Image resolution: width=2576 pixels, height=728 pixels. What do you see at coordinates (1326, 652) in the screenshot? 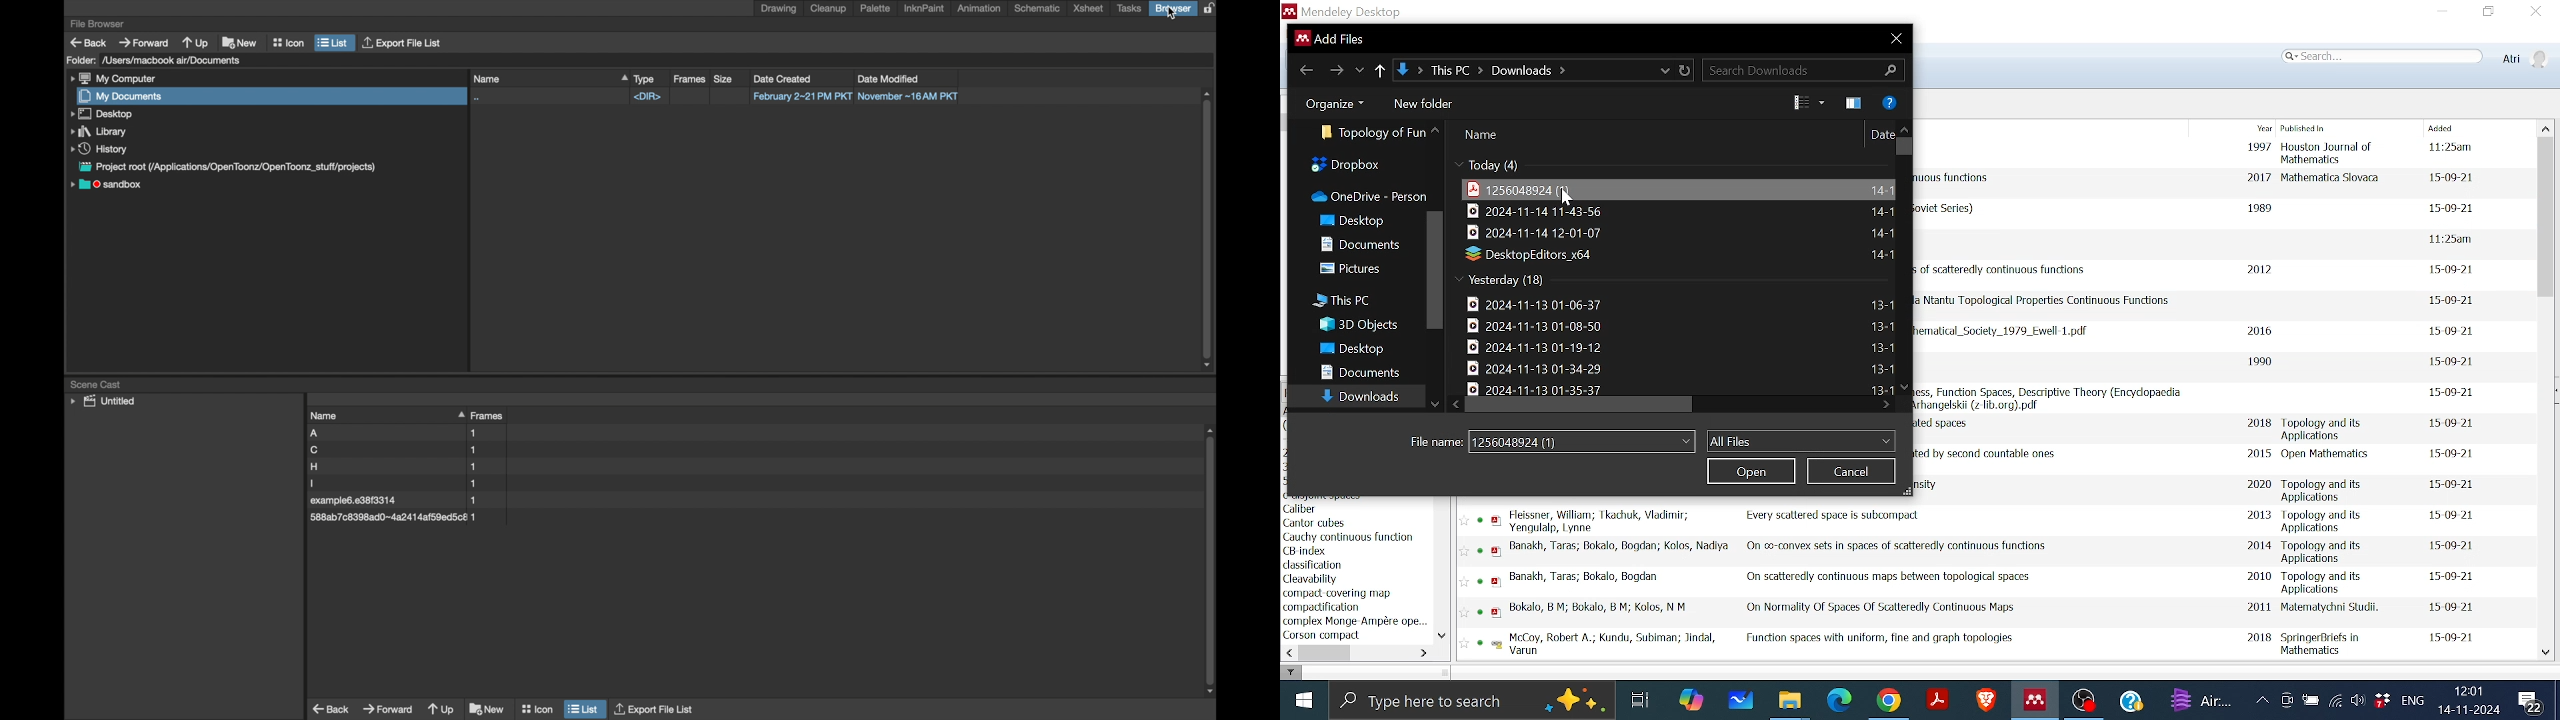
I see `Horizontal scrollbar` at bounding box center [1326, 652].